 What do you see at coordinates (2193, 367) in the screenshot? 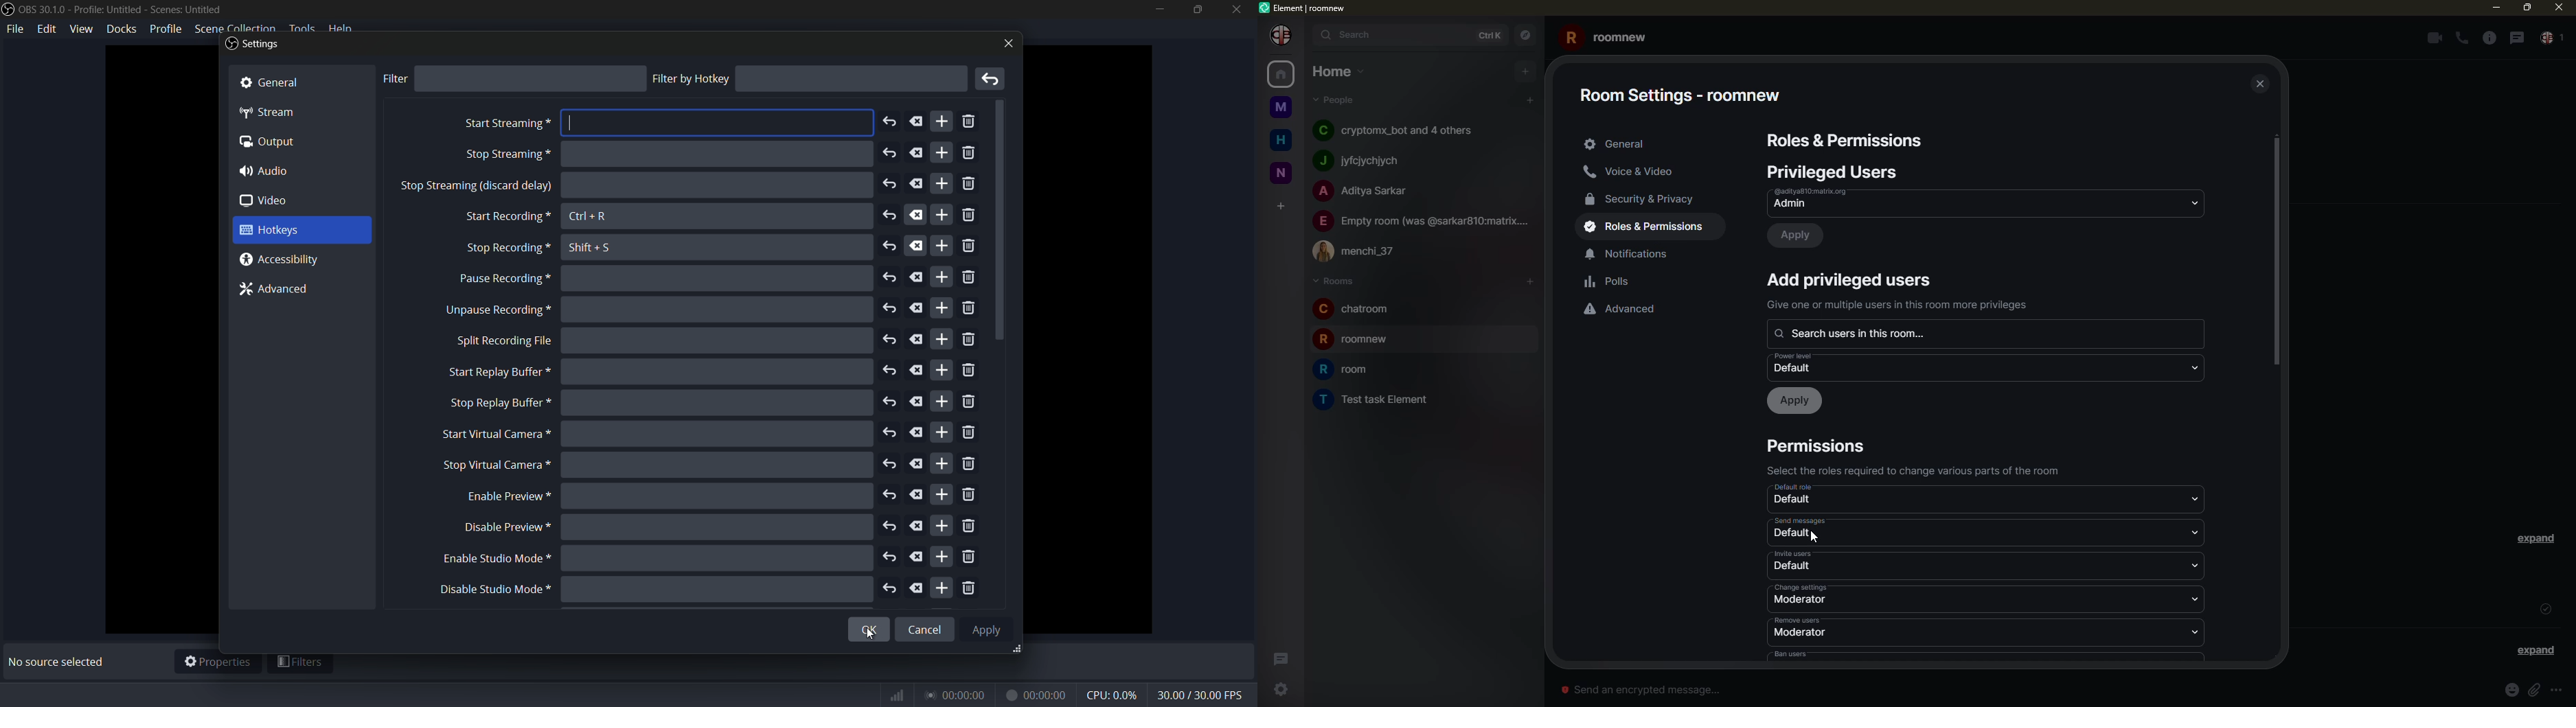
I see `drop` at bounding box center [2193, 367].